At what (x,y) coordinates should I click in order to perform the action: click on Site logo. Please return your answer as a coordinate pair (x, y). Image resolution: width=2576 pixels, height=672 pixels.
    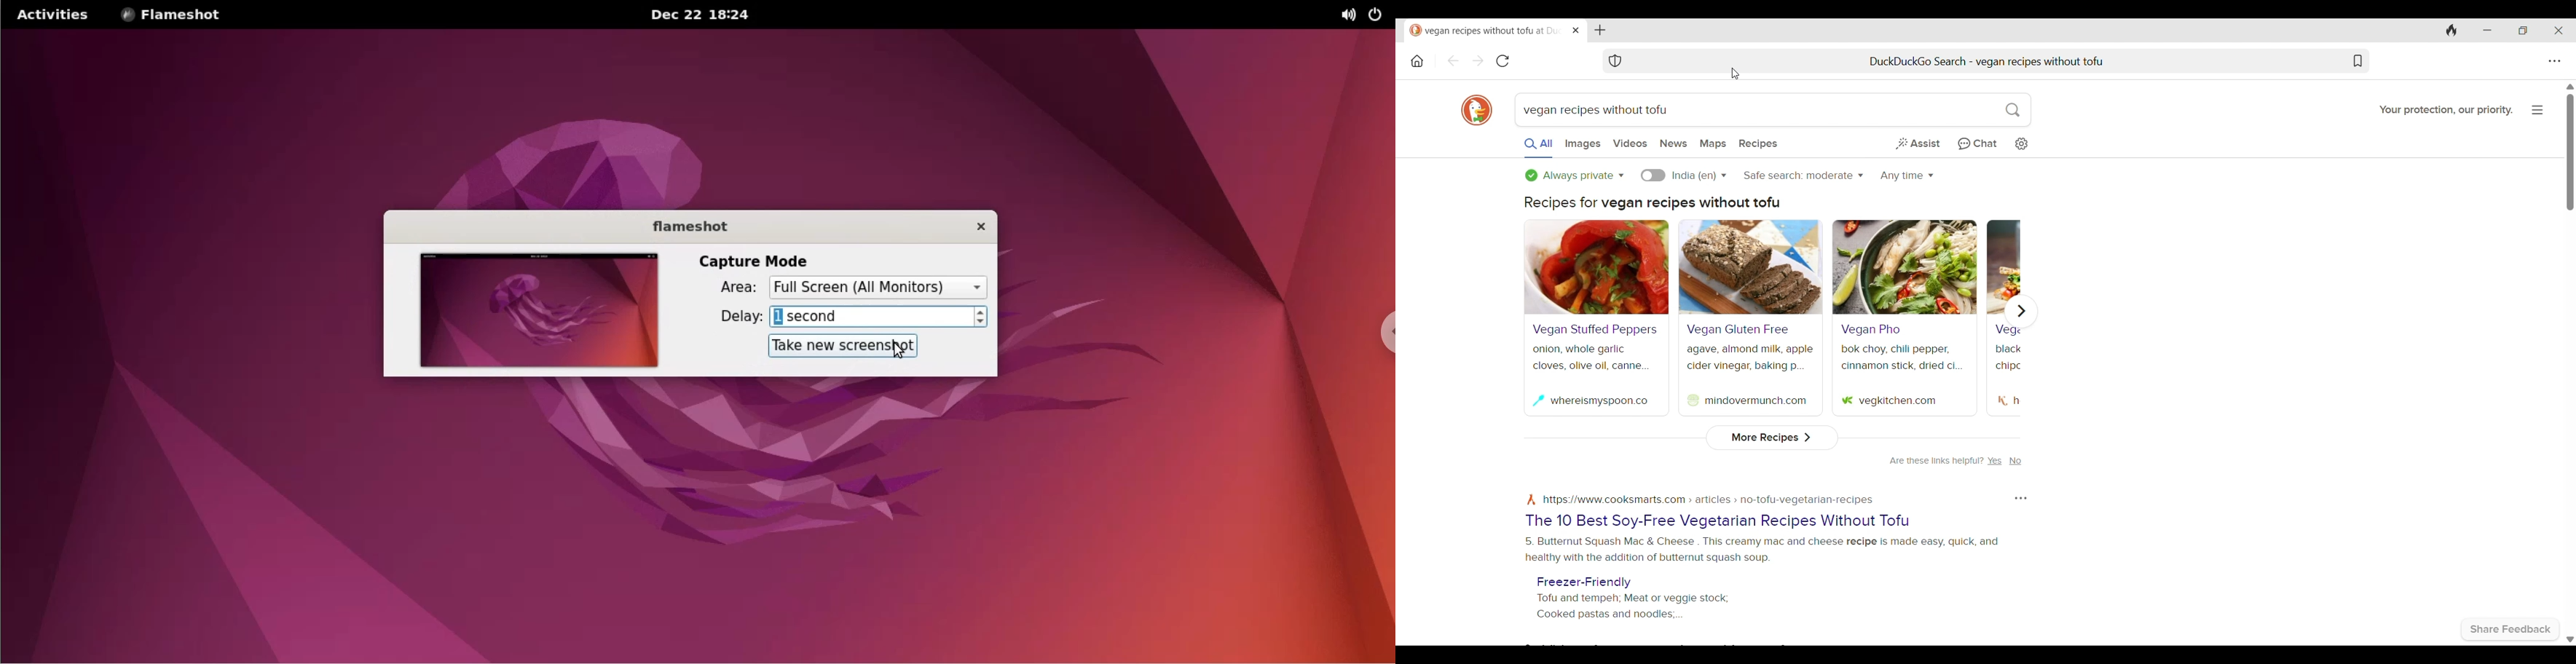
    Looking at the image, I should click on (1531, 500).